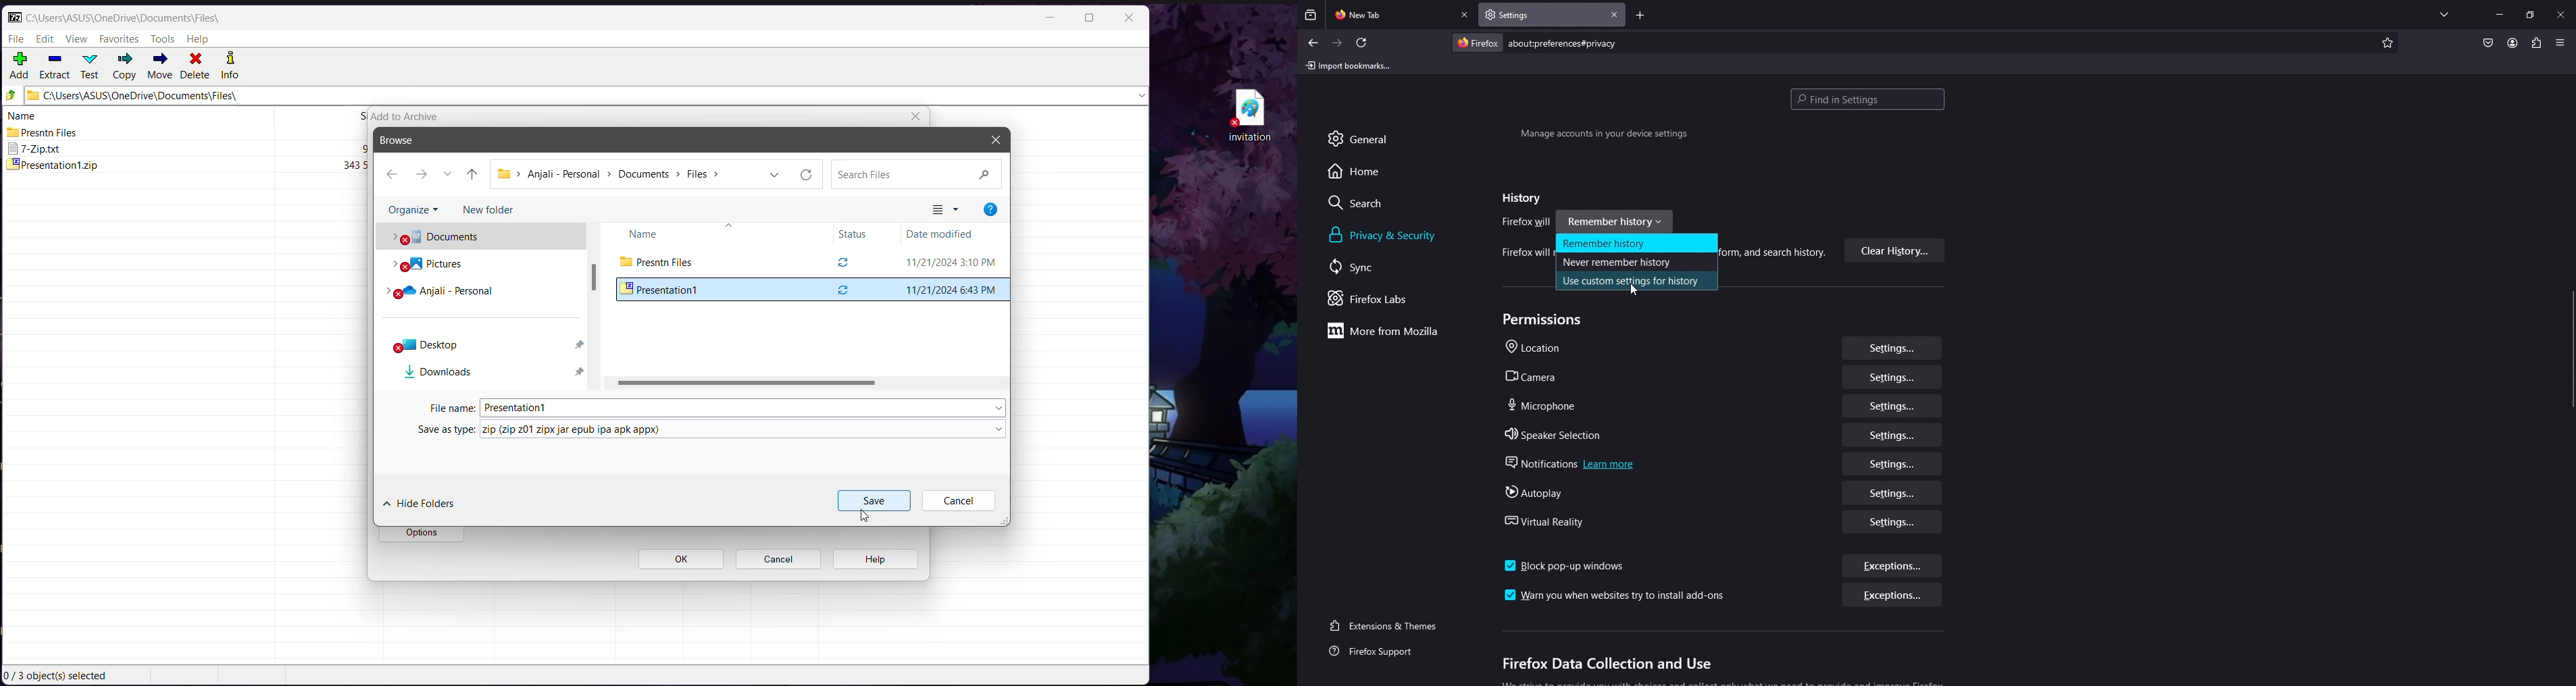 The width and height of the screenshot is (2576, 700). What do you see at coordinates (1574, 464) in the screenshot?
I see `notifications` at bounding box center [1574, 464].